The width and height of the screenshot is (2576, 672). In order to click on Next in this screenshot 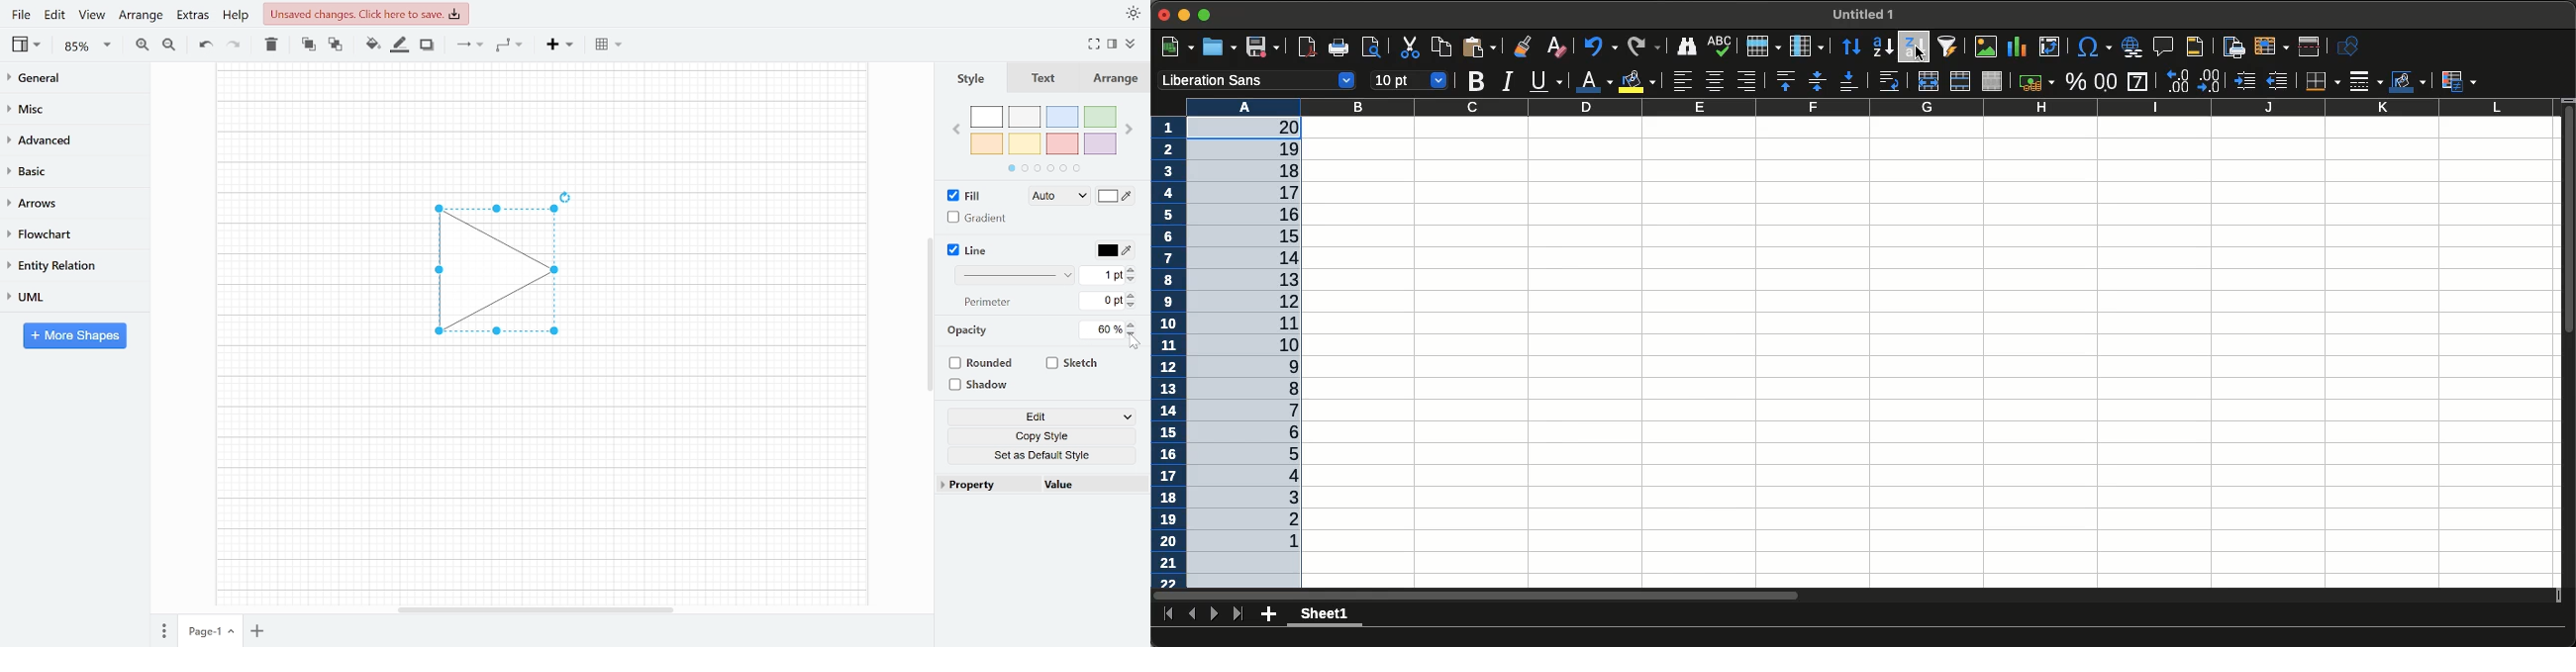, I will do `click(1131, 126)`.